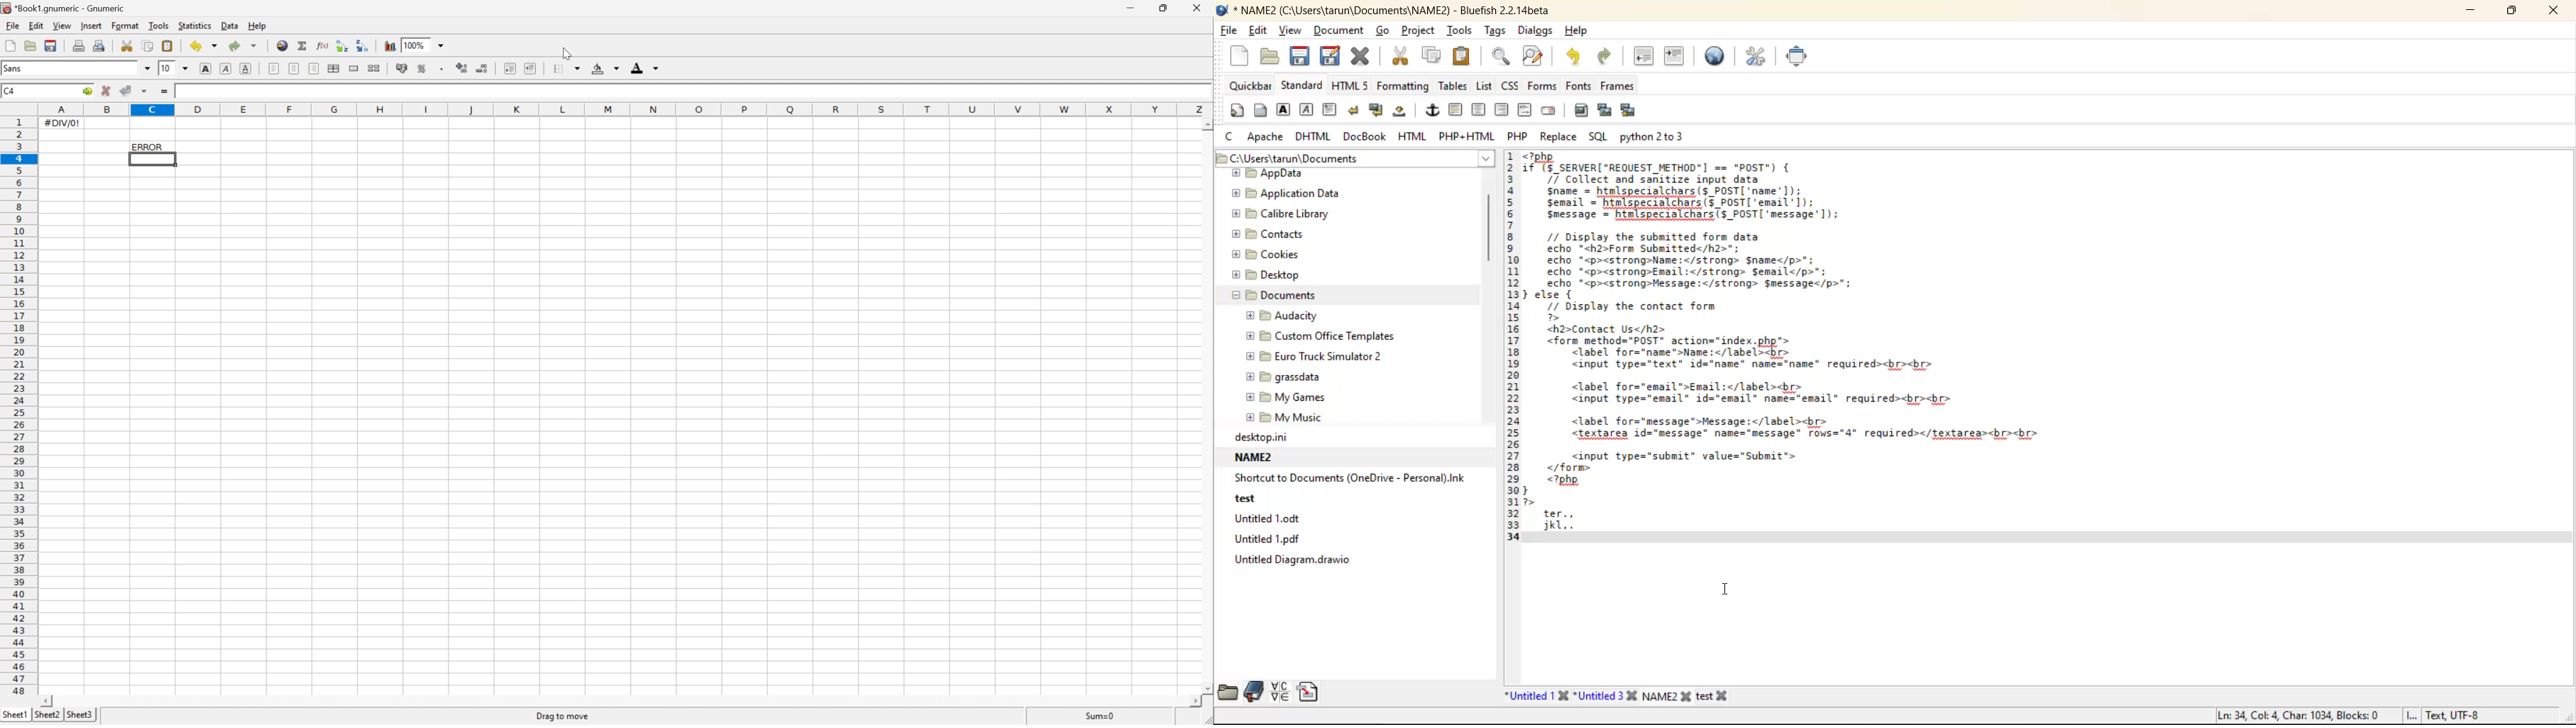 The width and height of the screenshot is (2576, 728). Describe the element at coordinates (512, 68) in the screenshot. I see `Decrease the intent and align the contents to left` at that location.